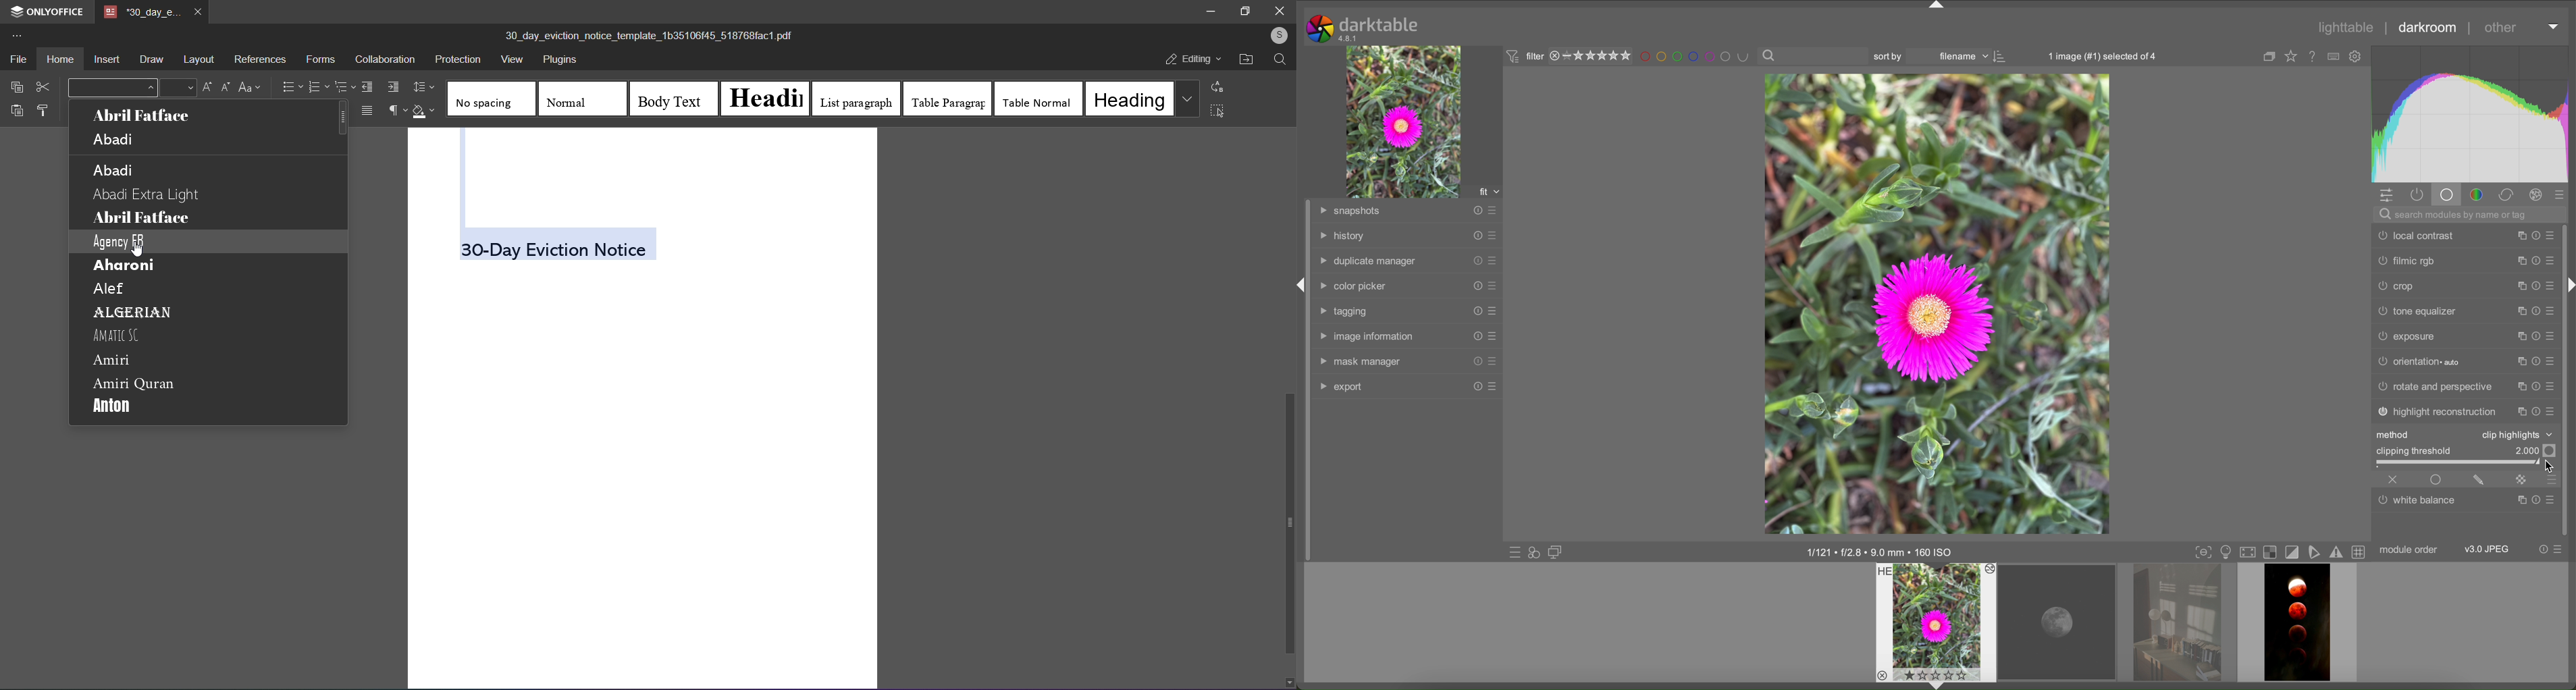 Image resolution: width=2576 pixels, height=700 pixels. Describe the element at coordinates (370, 108) in the screenshot. I see `Main menu` at that location.